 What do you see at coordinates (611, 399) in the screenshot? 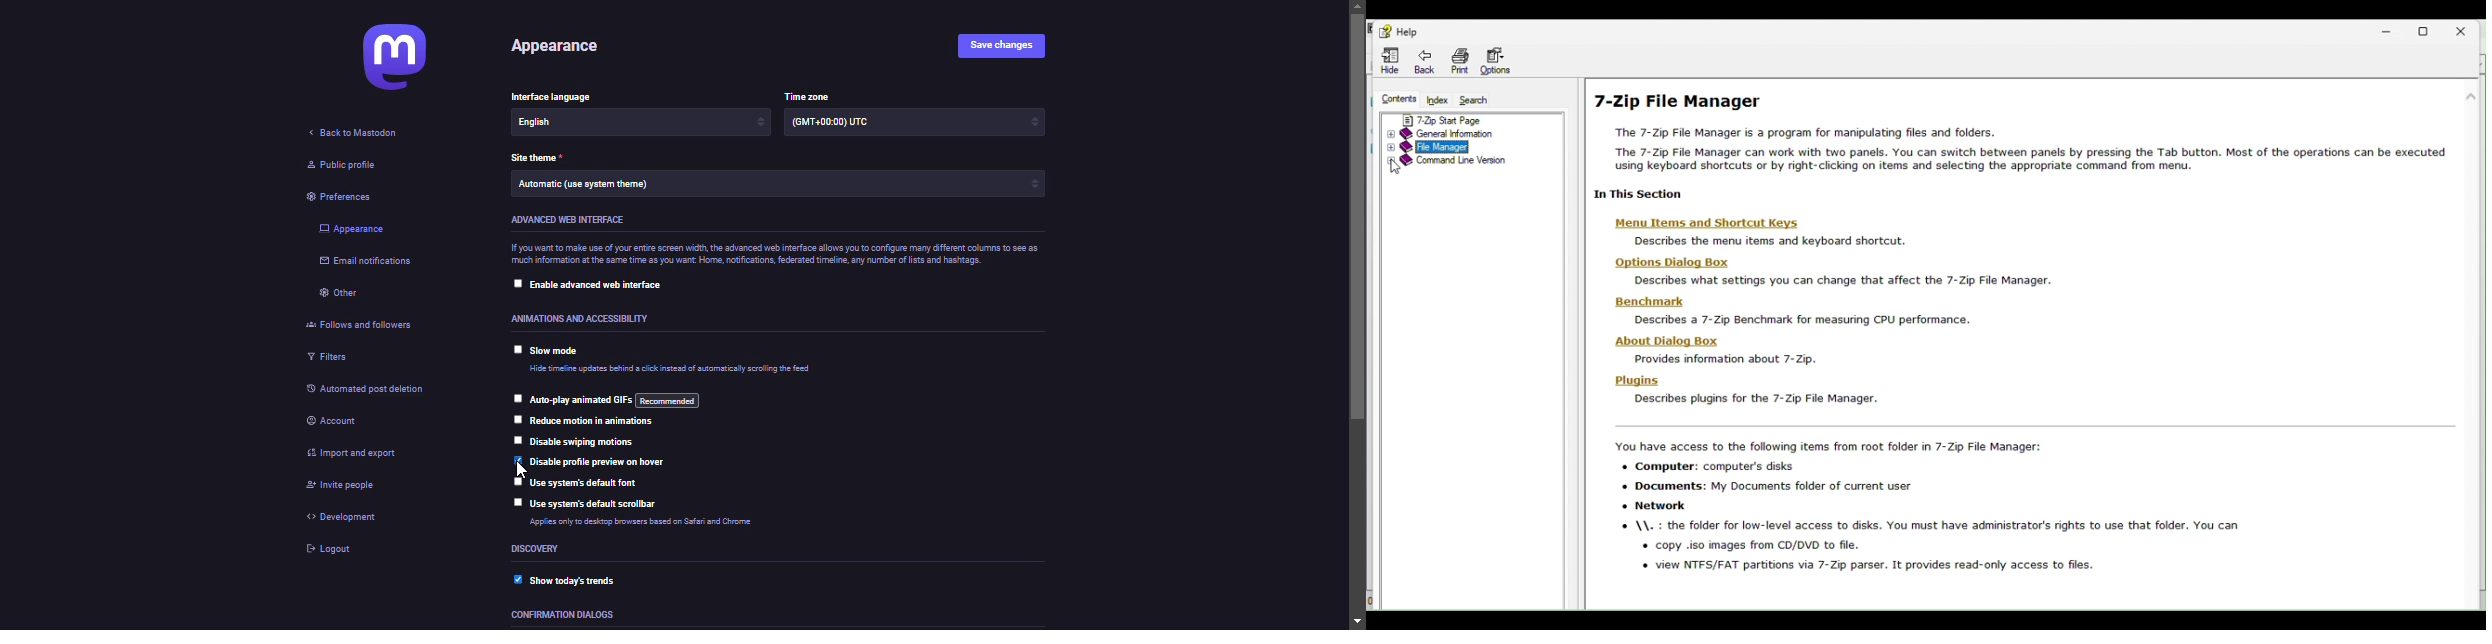
I see `auto play animated gif's` at bounding box center [611, 399].